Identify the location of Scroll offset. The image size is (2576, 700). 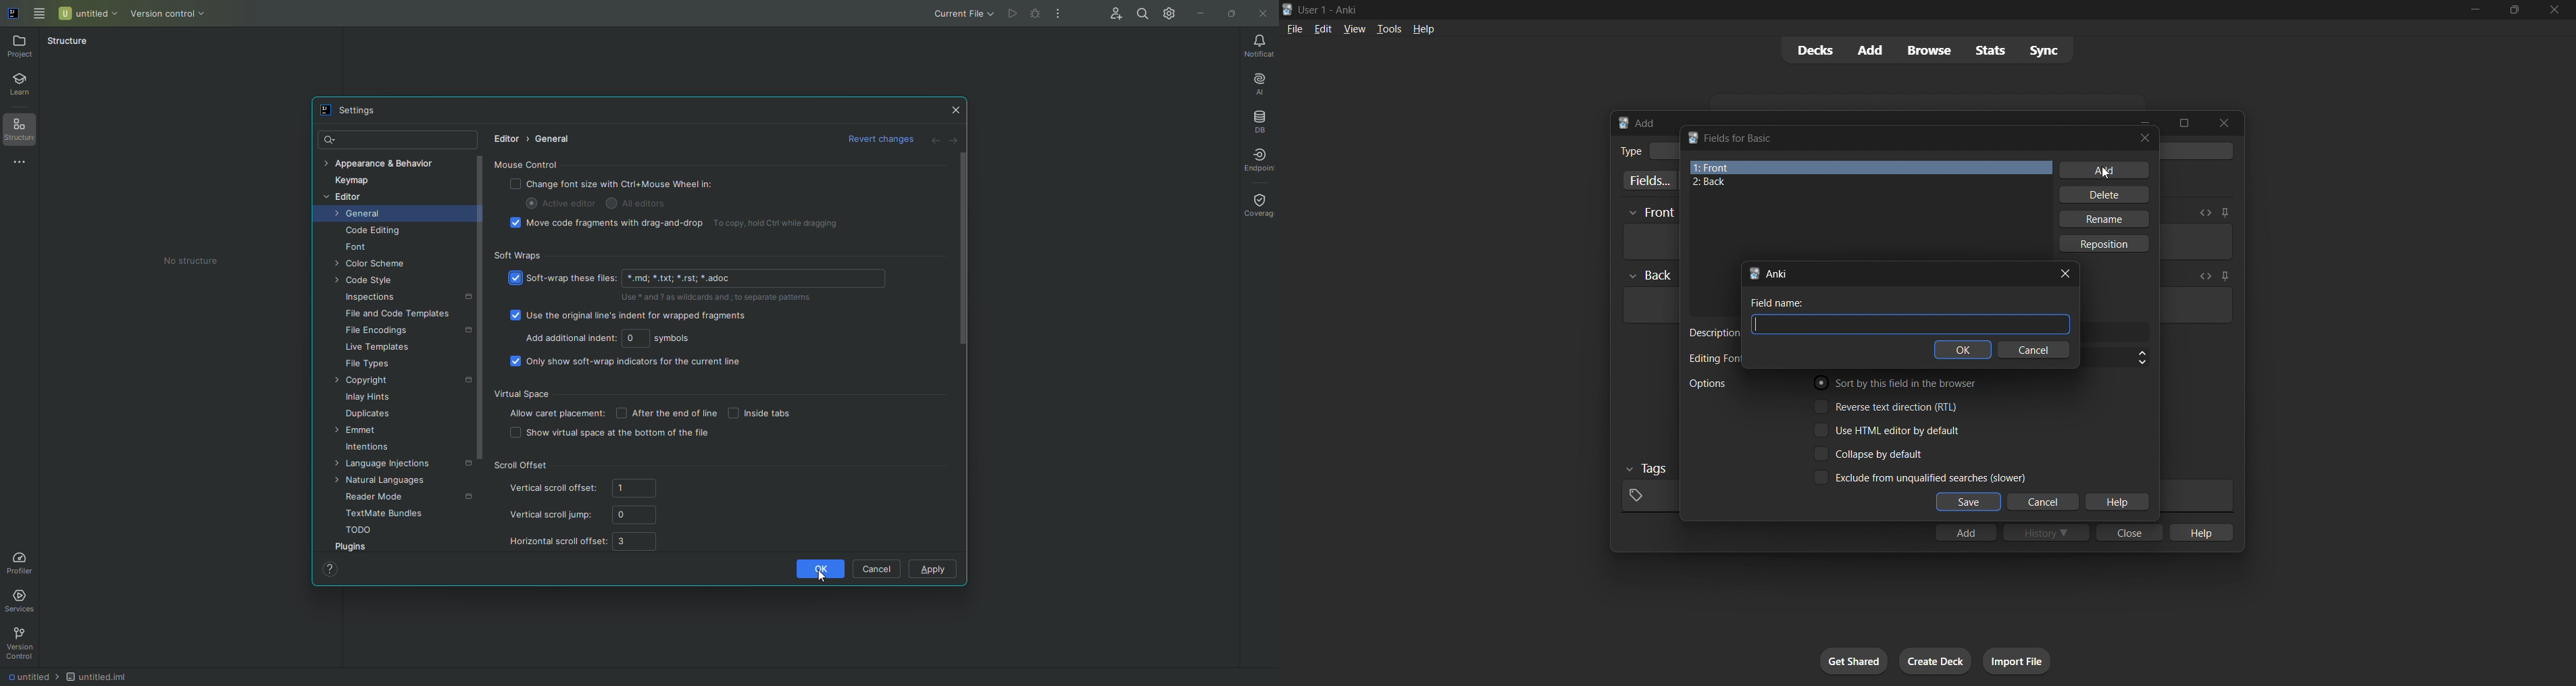
(520, 466).